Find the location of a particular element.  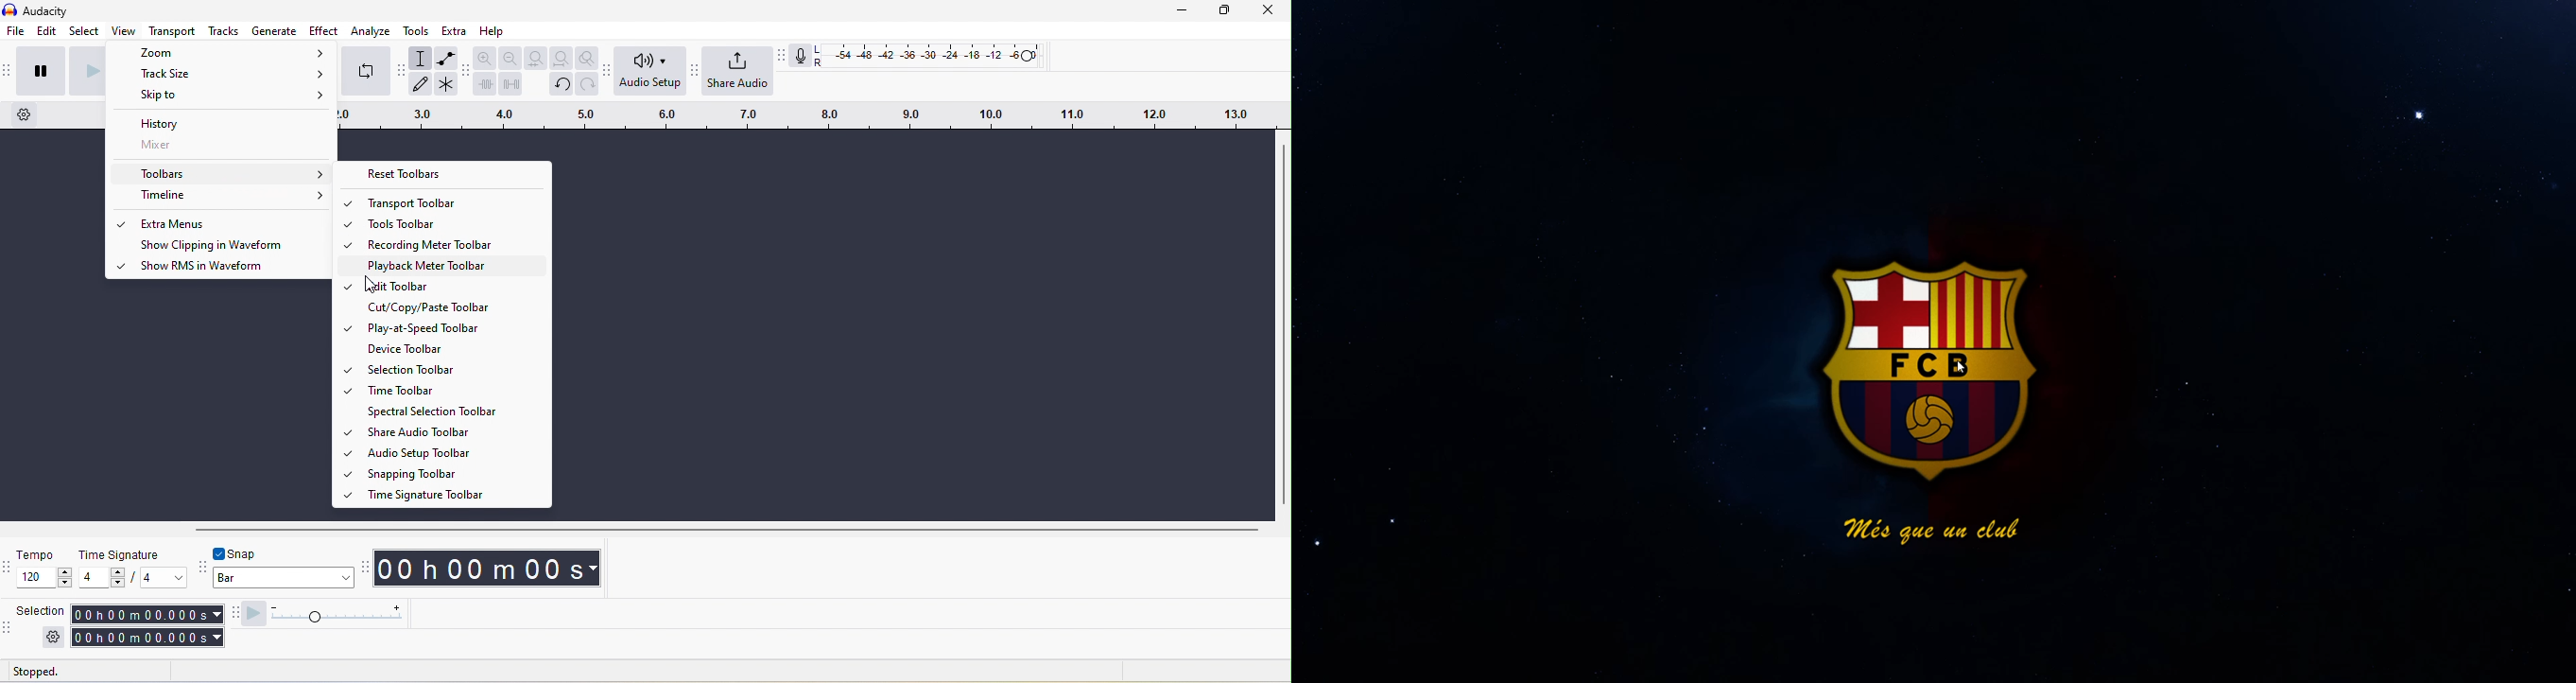

view is located at coordinates (124, 30).